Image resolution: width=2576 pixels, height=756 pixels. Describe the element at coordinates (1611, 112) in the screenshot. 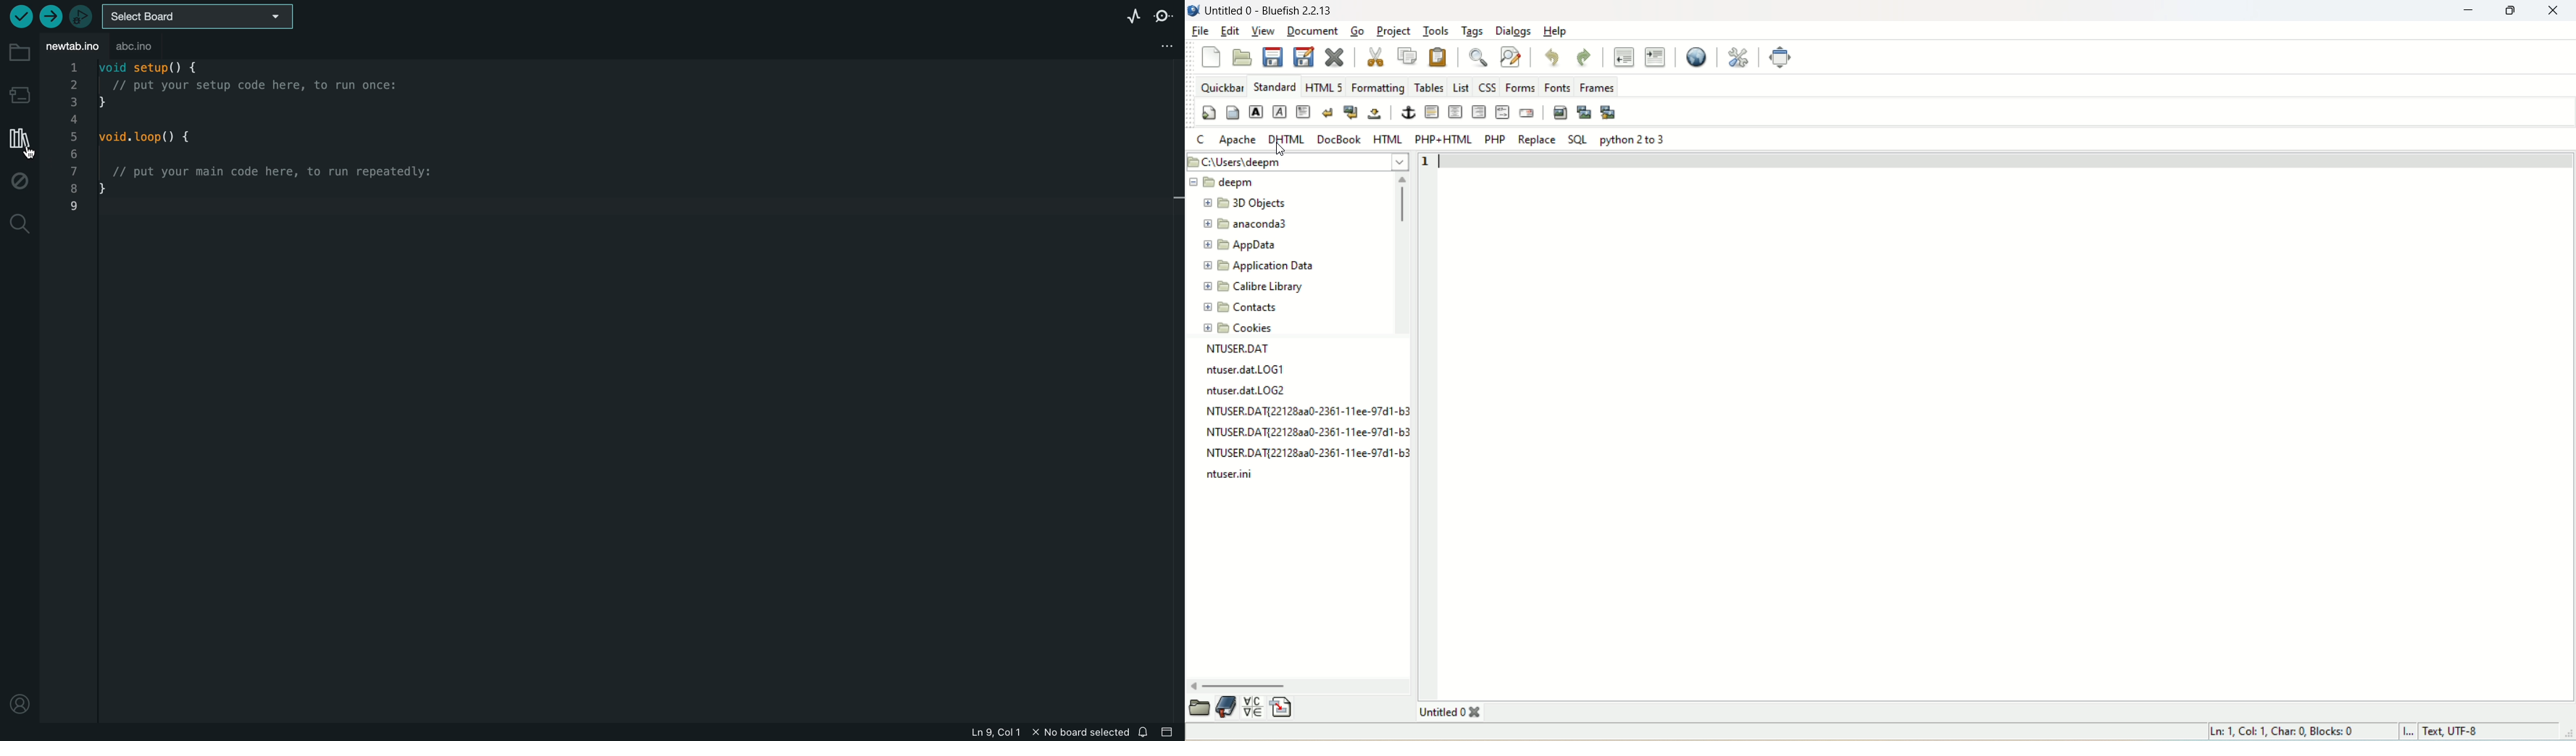

I see `multi-thumbnail` at that location.